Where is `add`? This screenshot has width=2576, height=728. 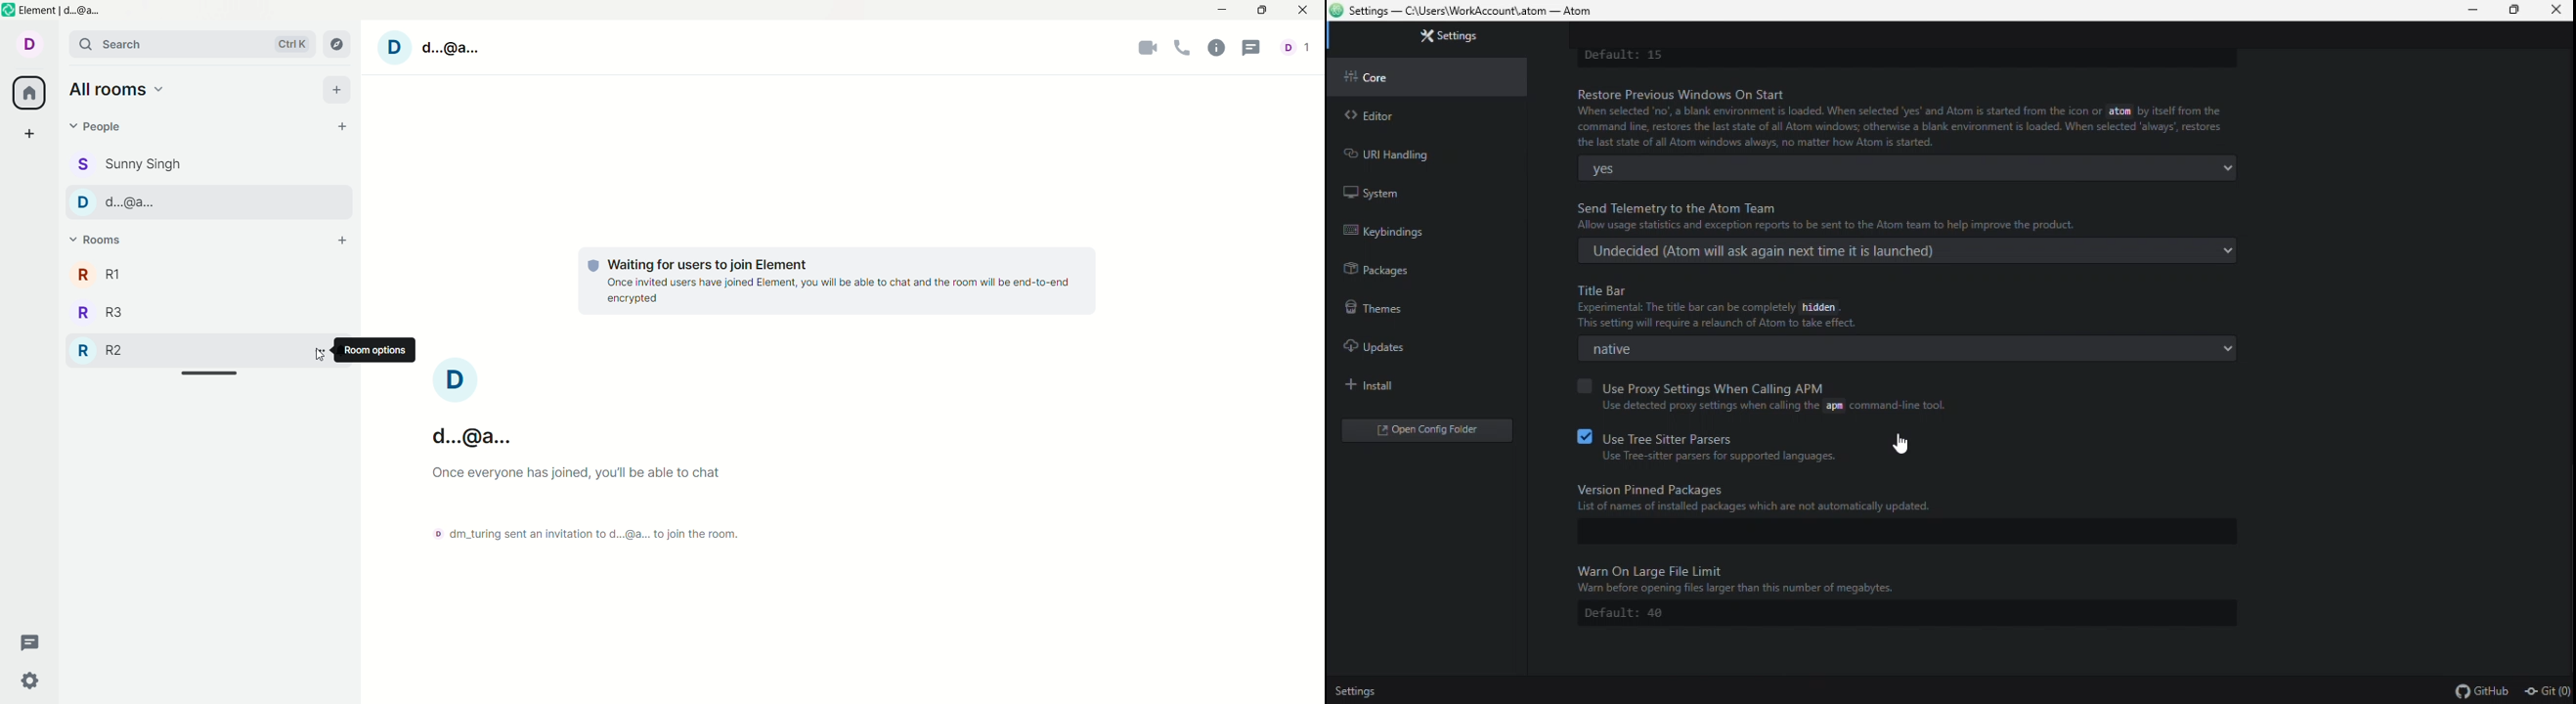 add is located at coordinates (343, 242).